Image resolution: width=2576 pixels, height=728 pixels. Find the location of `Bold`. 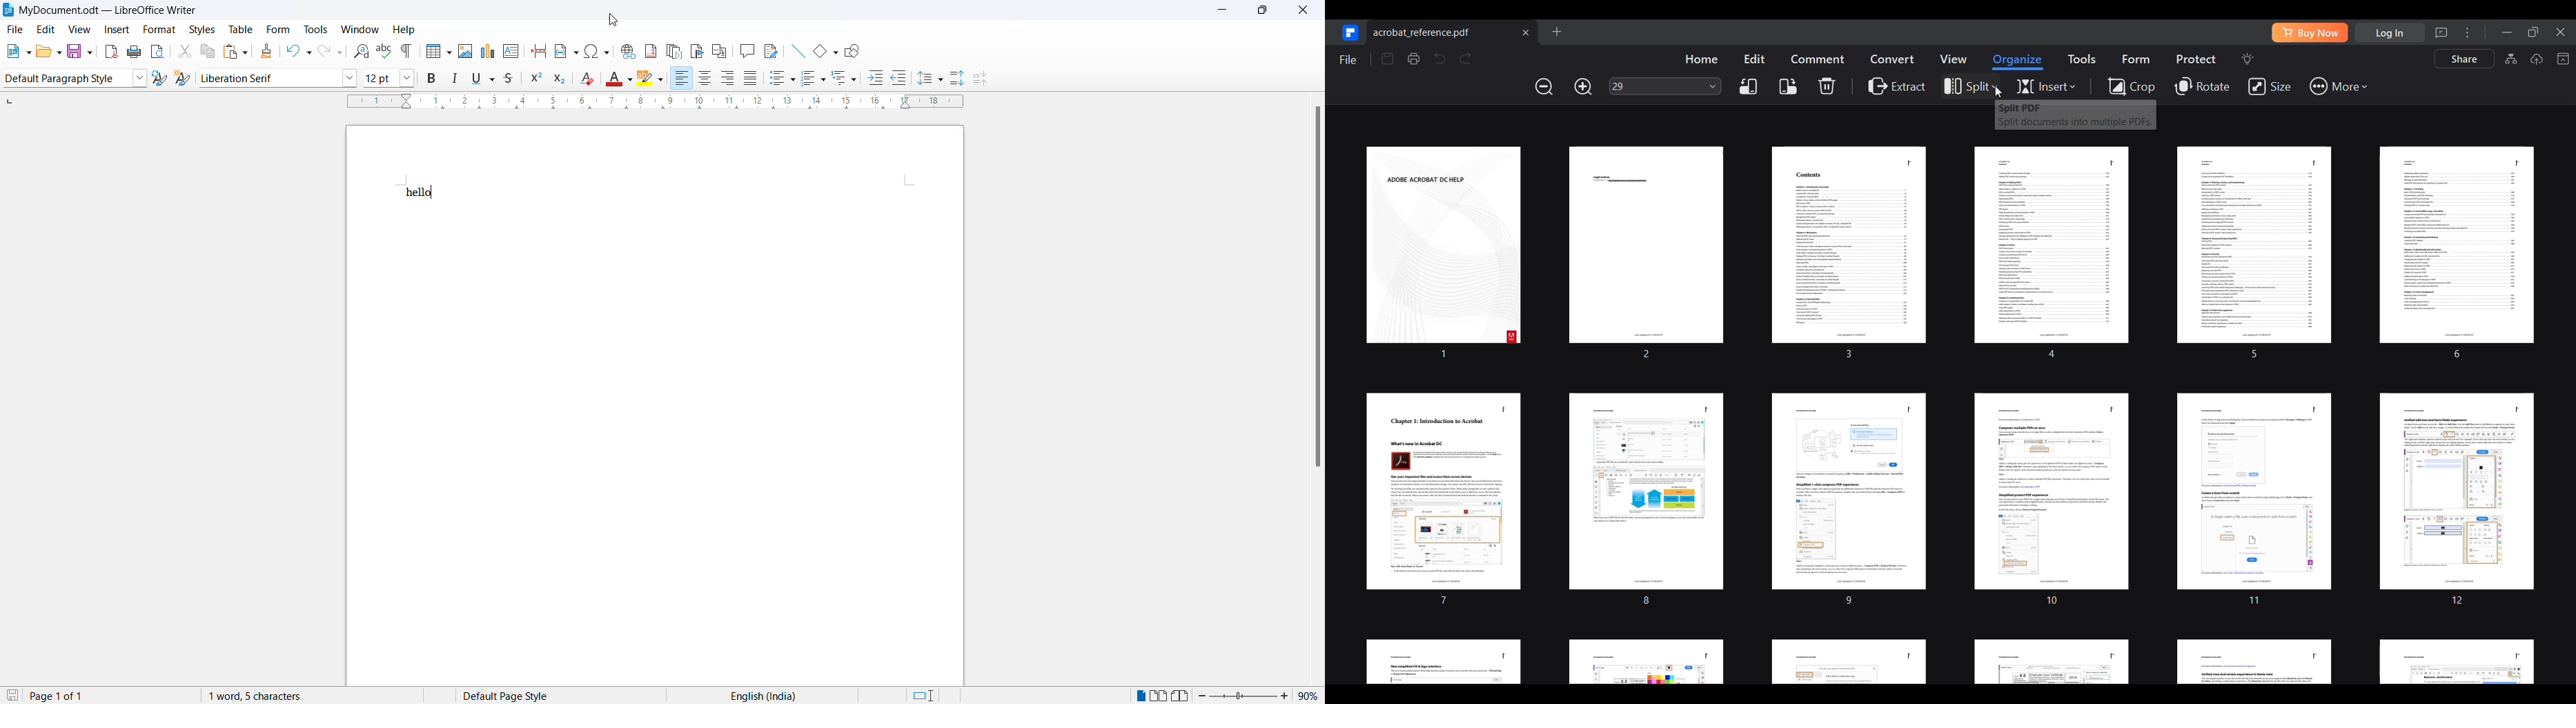

Bold is located at coordinates (431, 79).